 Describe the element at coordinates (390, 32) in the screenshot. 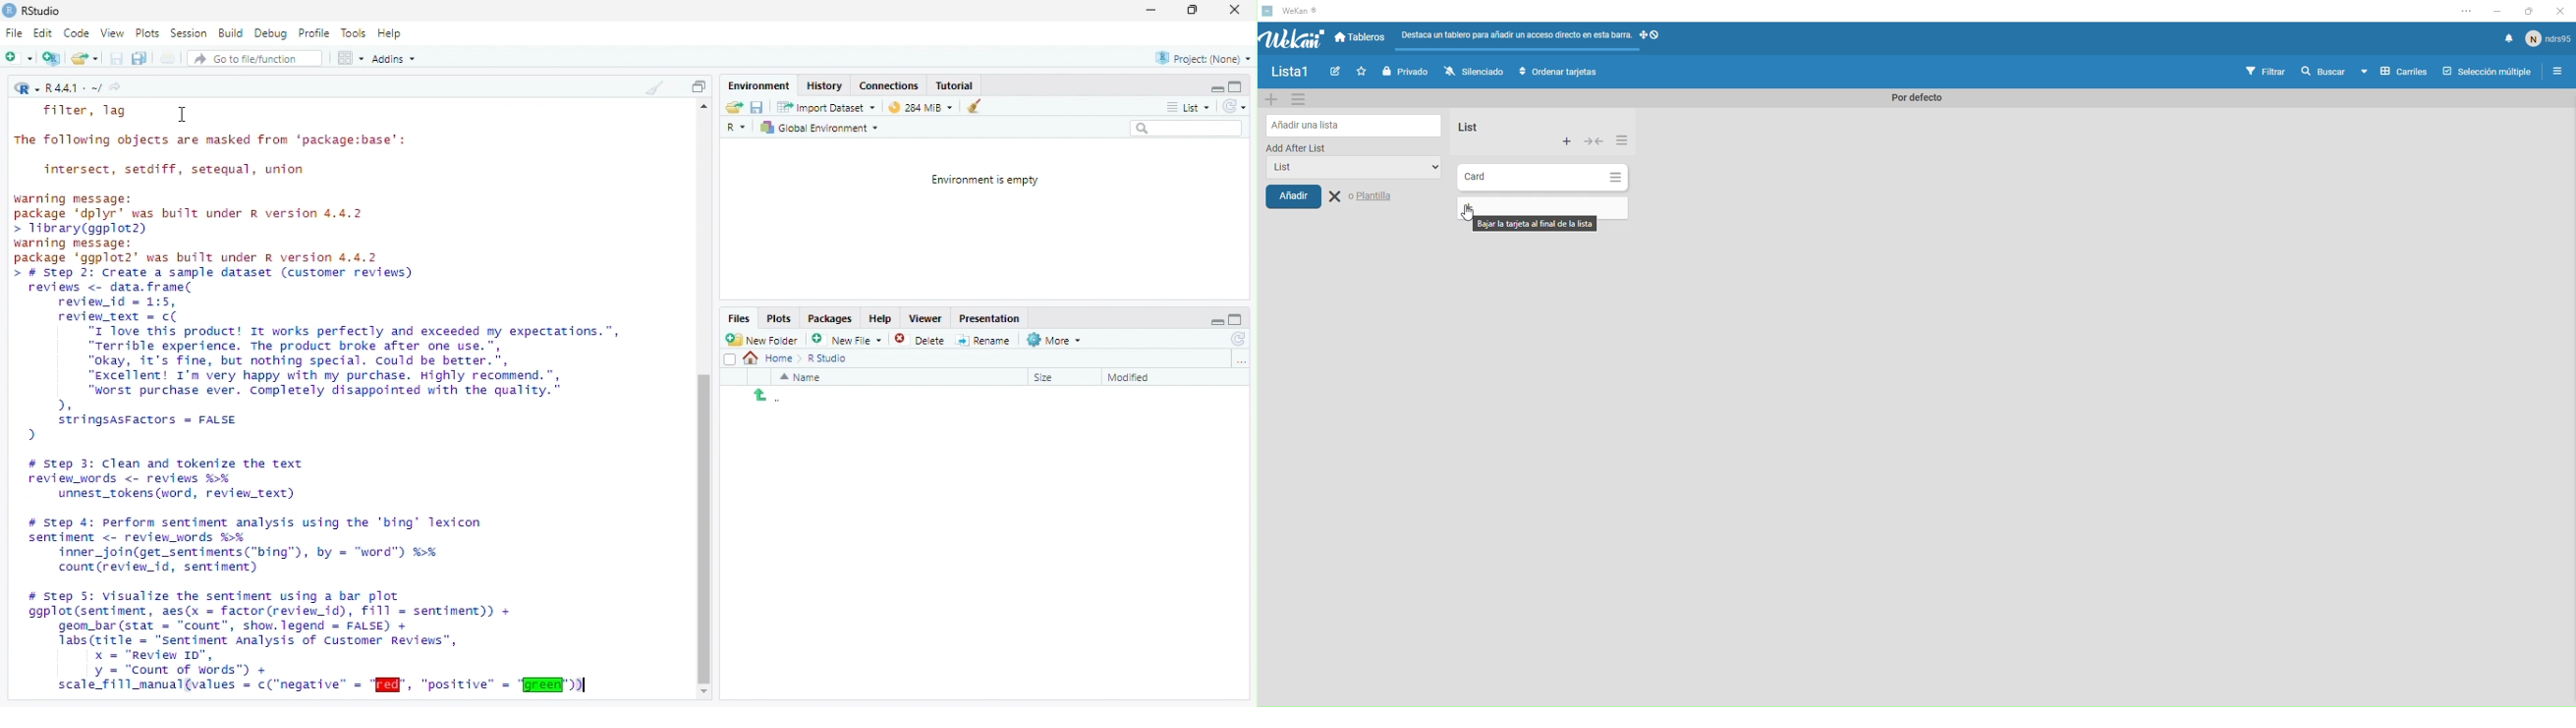

I see `Help` at that location.